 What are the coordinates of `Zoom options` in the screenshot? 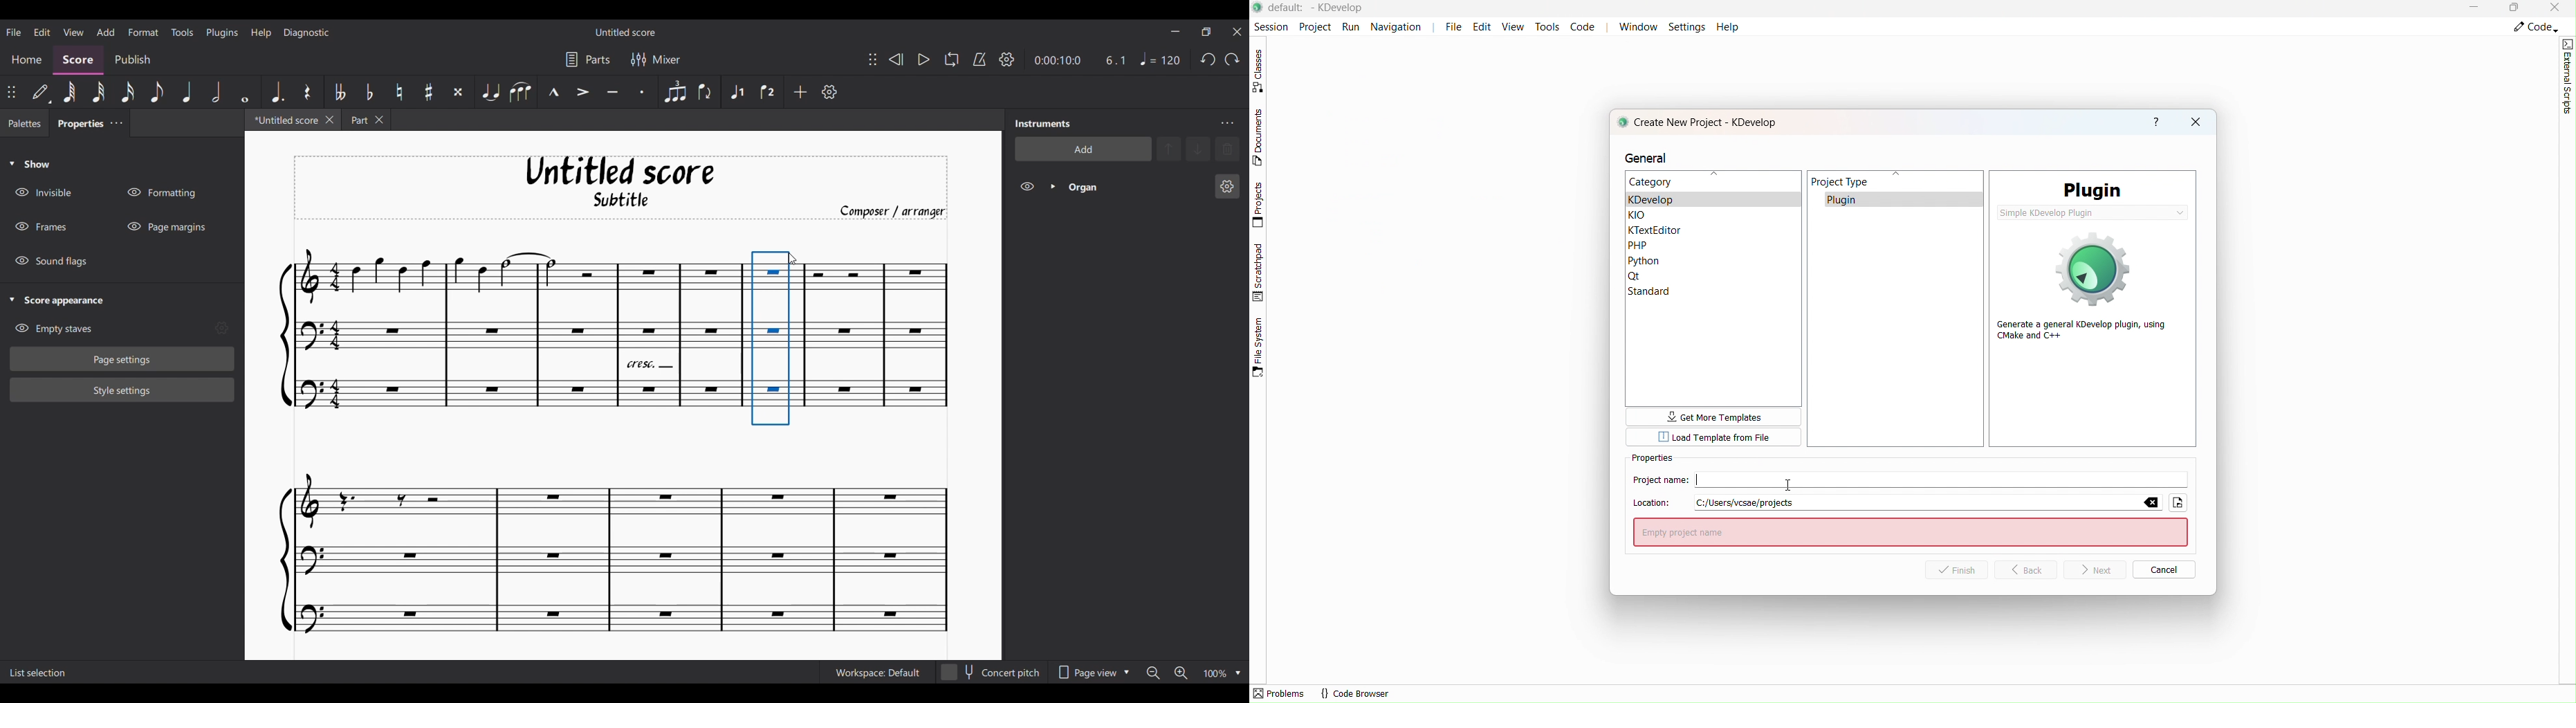 It's located at (1238, 674).